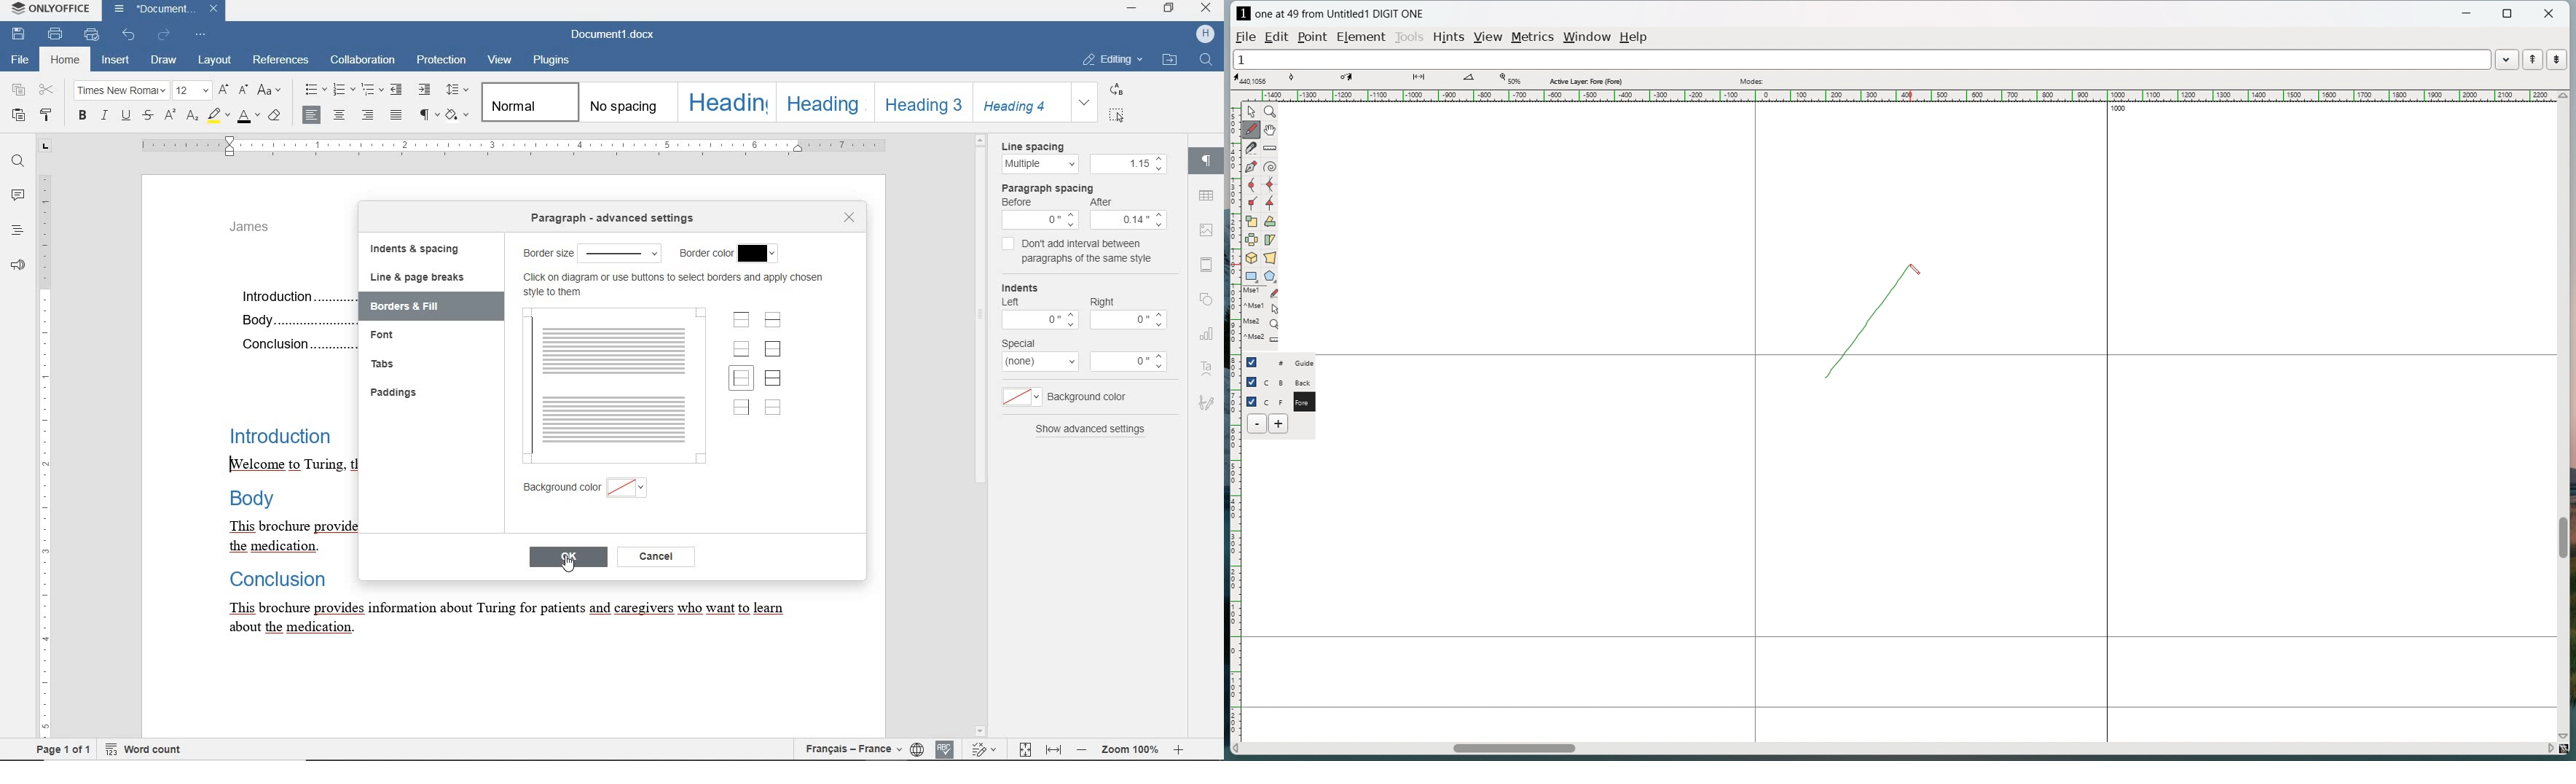 Image resolution: width=2576 pixels, height=784 pixels. Describe the element at coordinates (344, 89) in the screenshot. I see `numbering` at that location.